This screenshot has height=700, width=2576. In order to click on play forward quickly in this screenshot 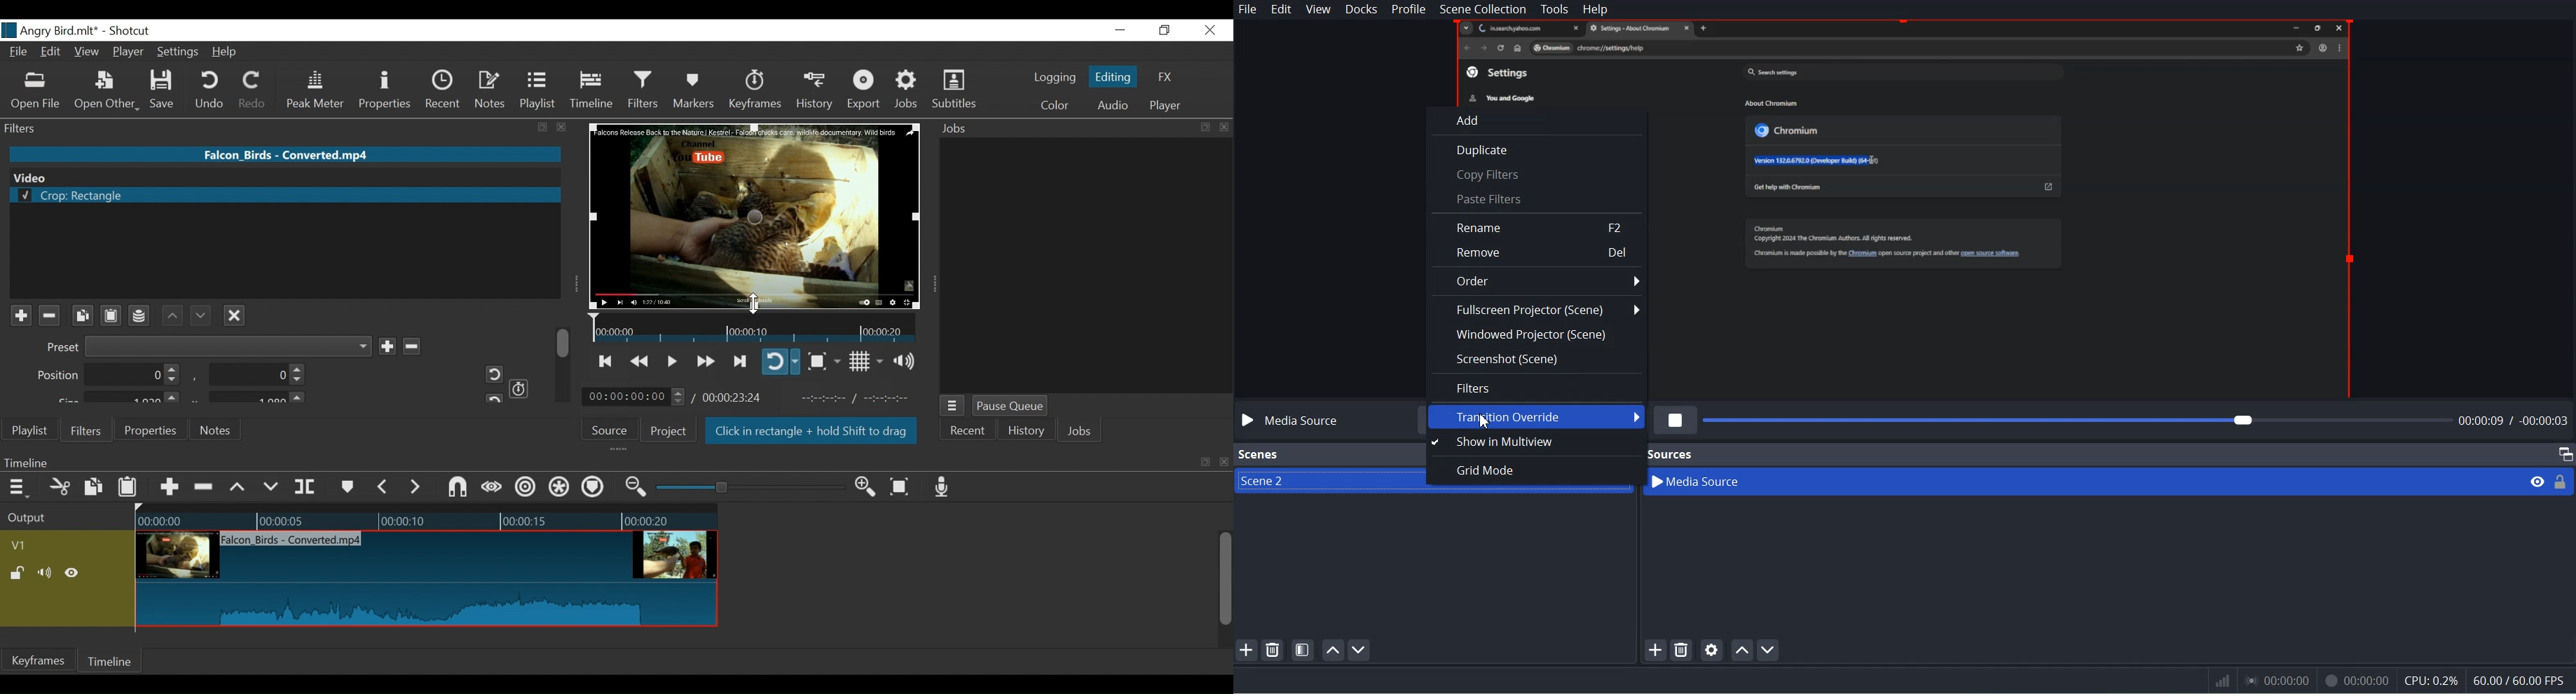, I will do `click(704, 362)`.